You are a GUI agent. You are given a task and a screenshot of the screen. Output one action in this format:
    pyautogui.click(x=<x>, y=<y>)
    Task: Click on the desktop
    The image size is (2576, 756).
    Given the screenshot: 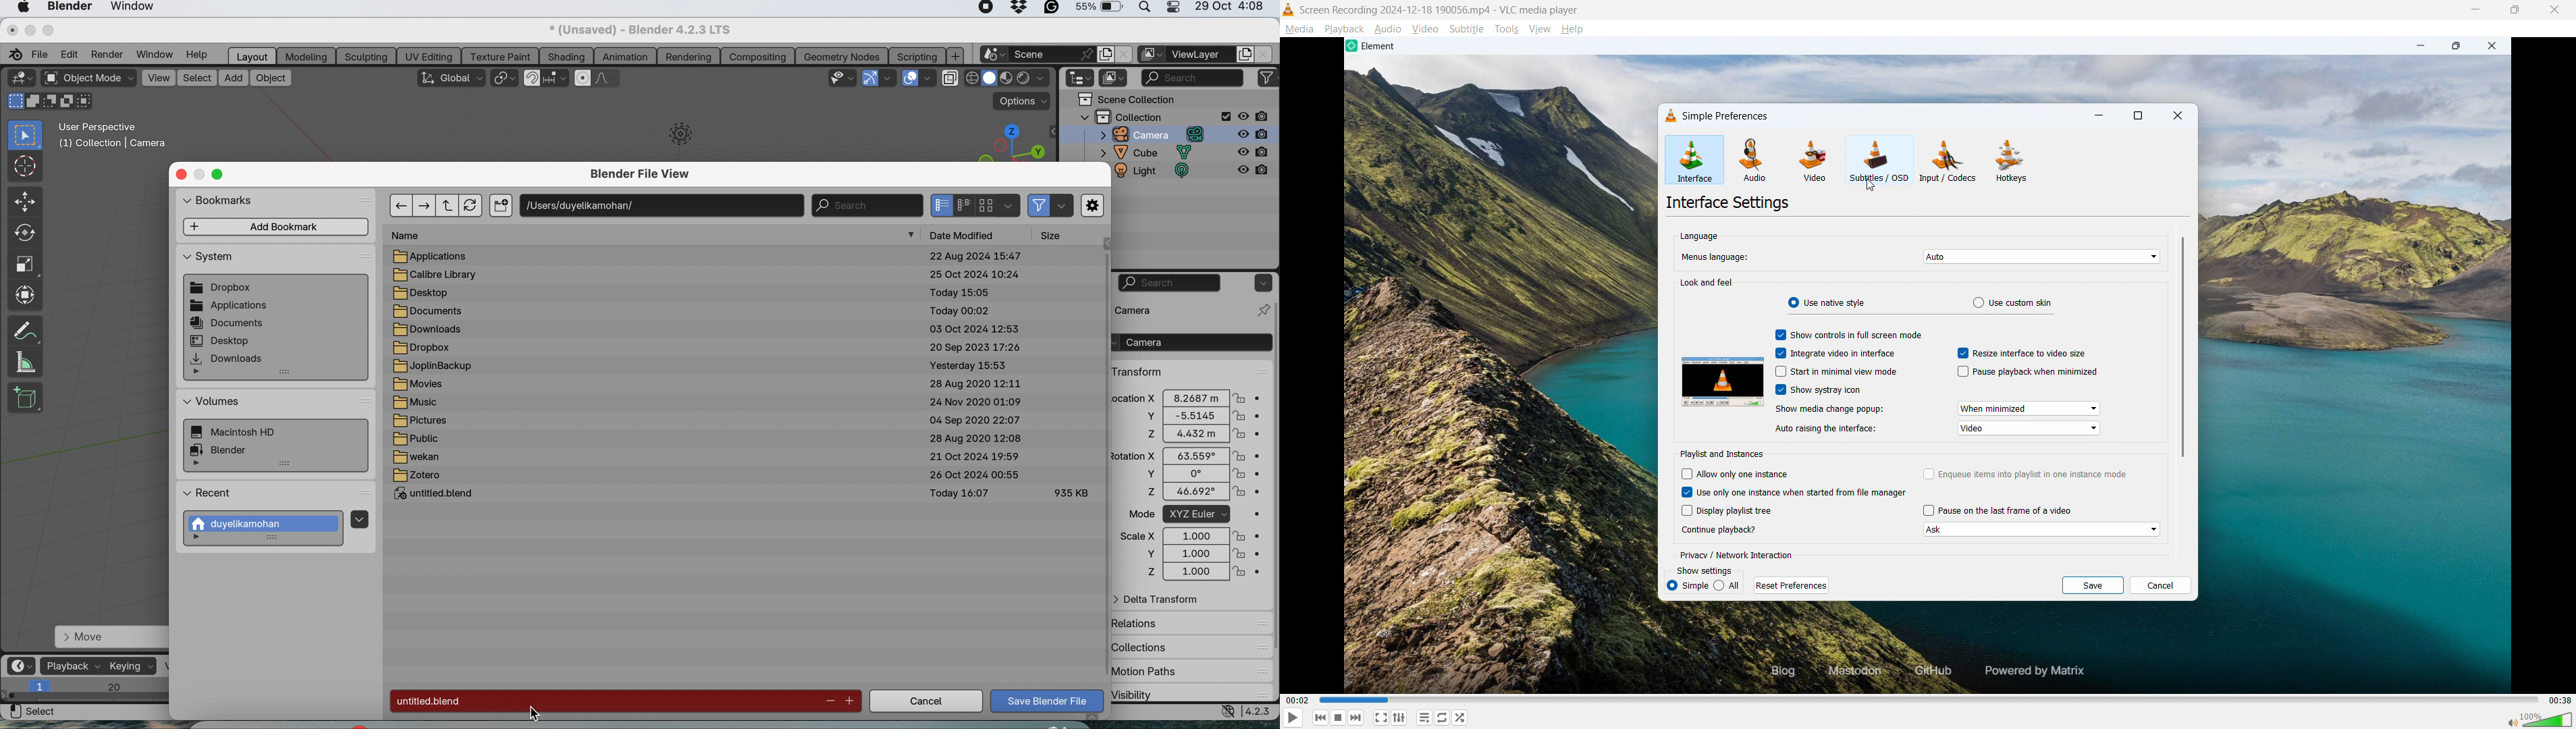 What is the action you would take?
    pyautogui.click(x=220, y=340)
    